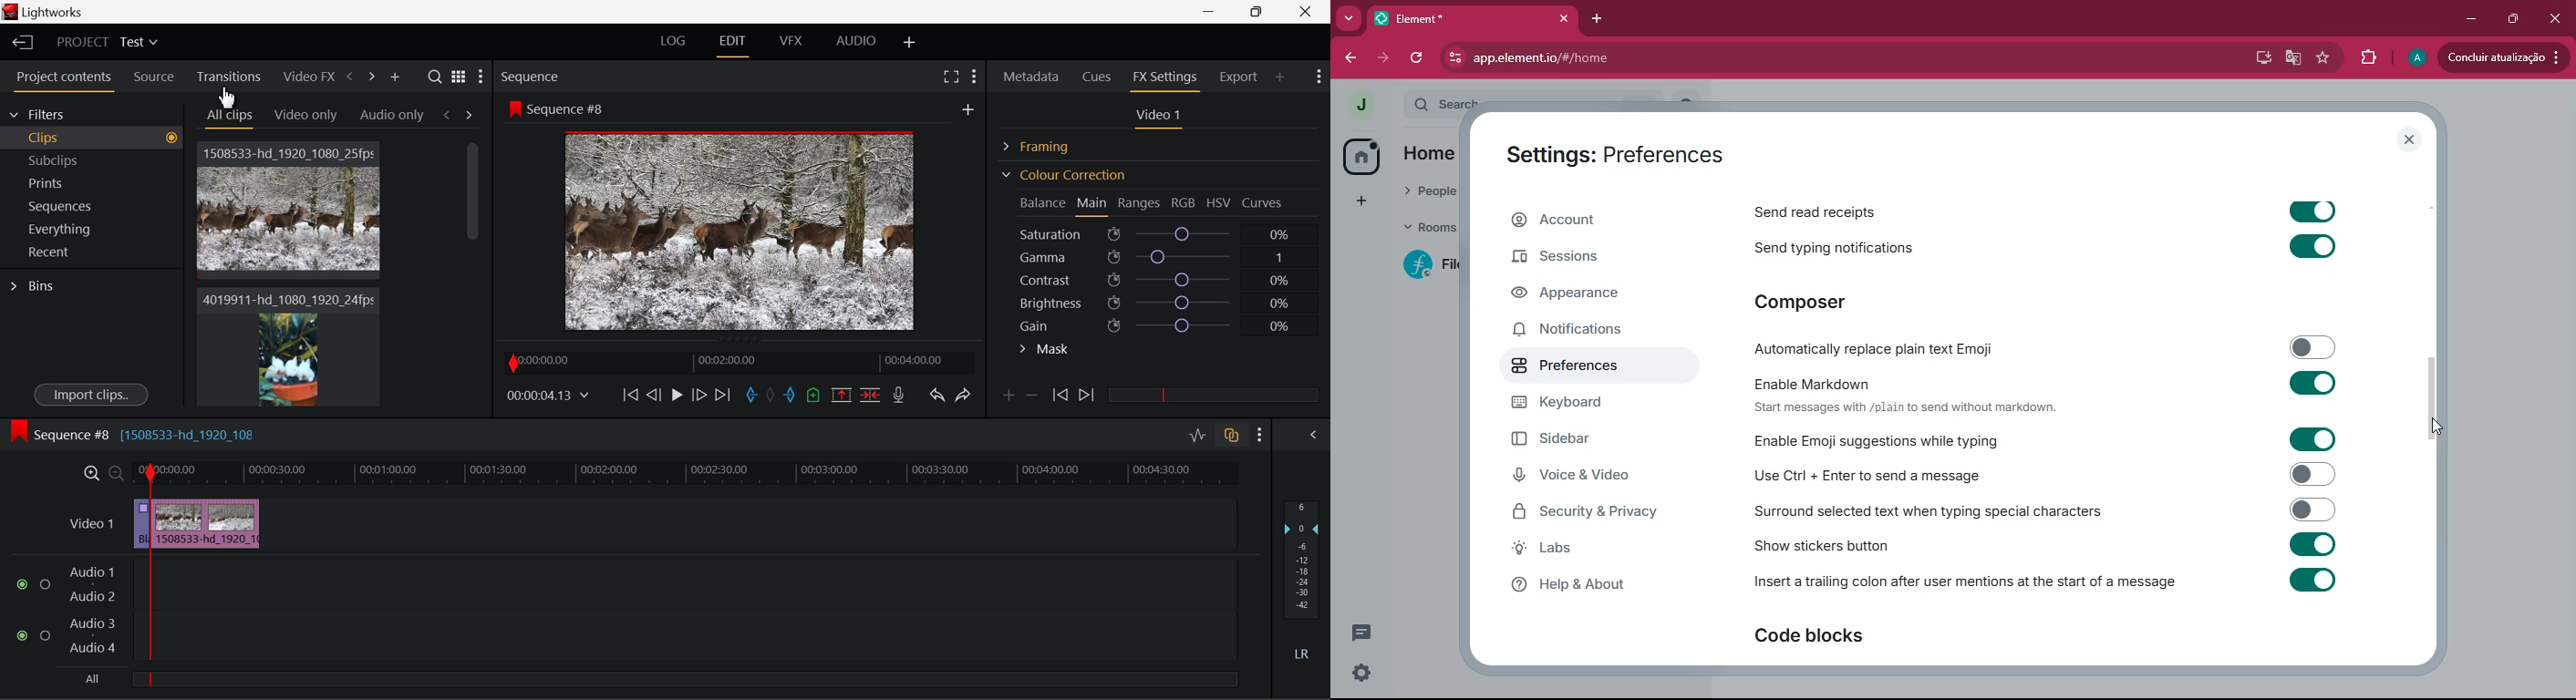  What do you see at coordinates (46, 13) in the screenshot?
I see `Window Title` at bounding box center [46, 13].